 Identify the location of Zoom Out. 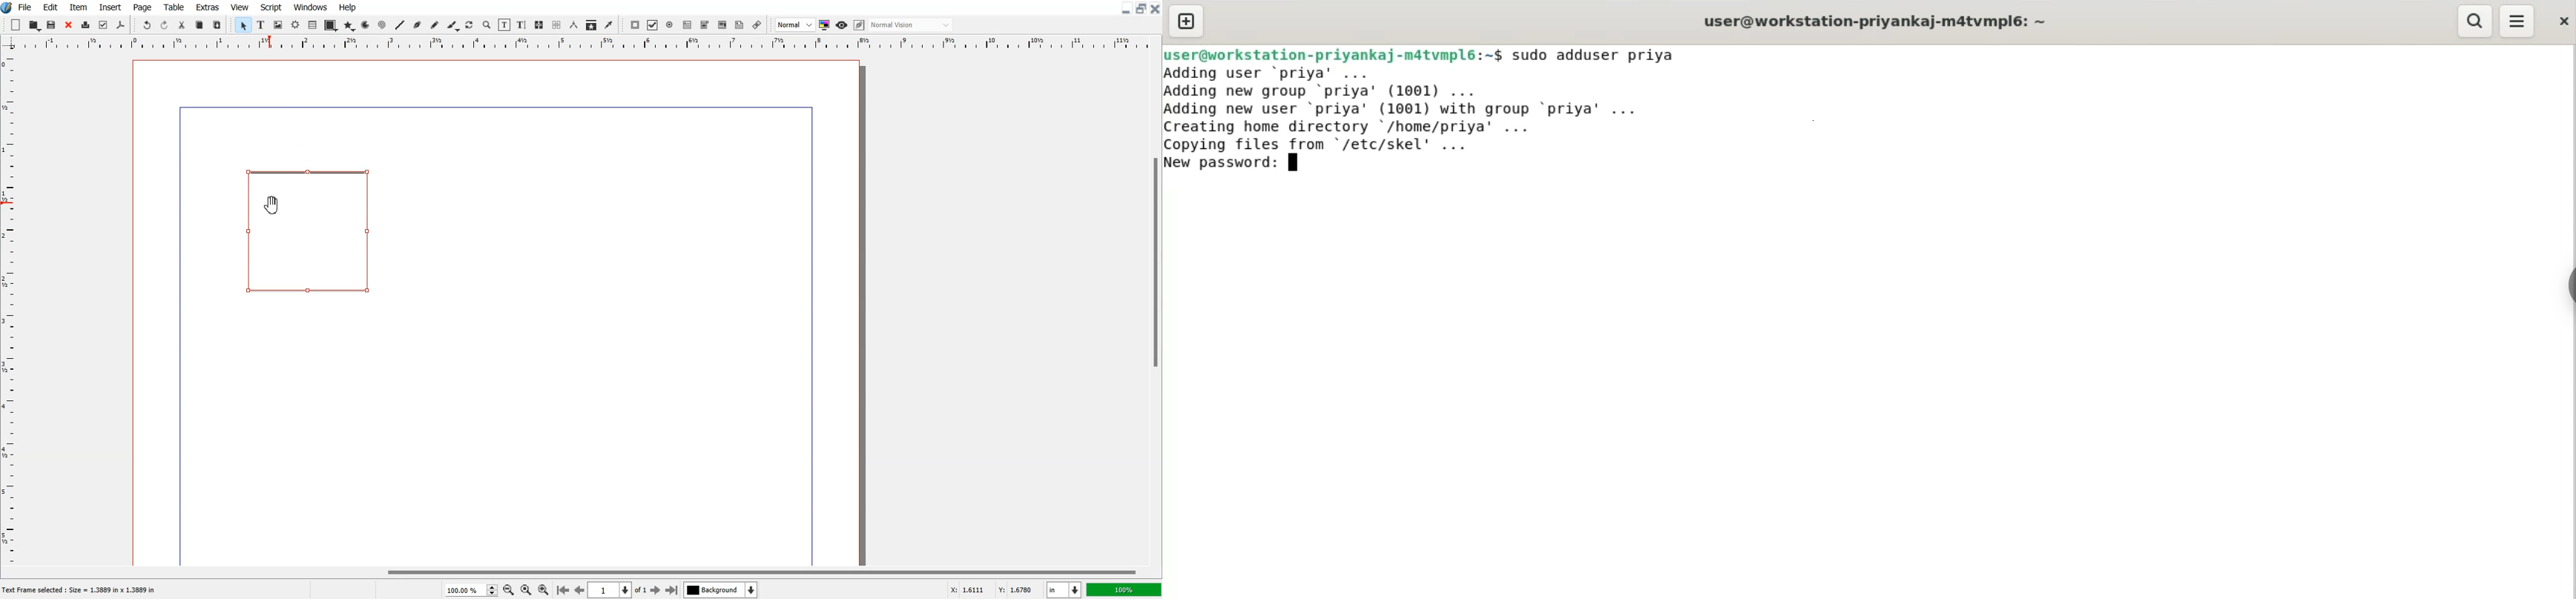
(509, 591).